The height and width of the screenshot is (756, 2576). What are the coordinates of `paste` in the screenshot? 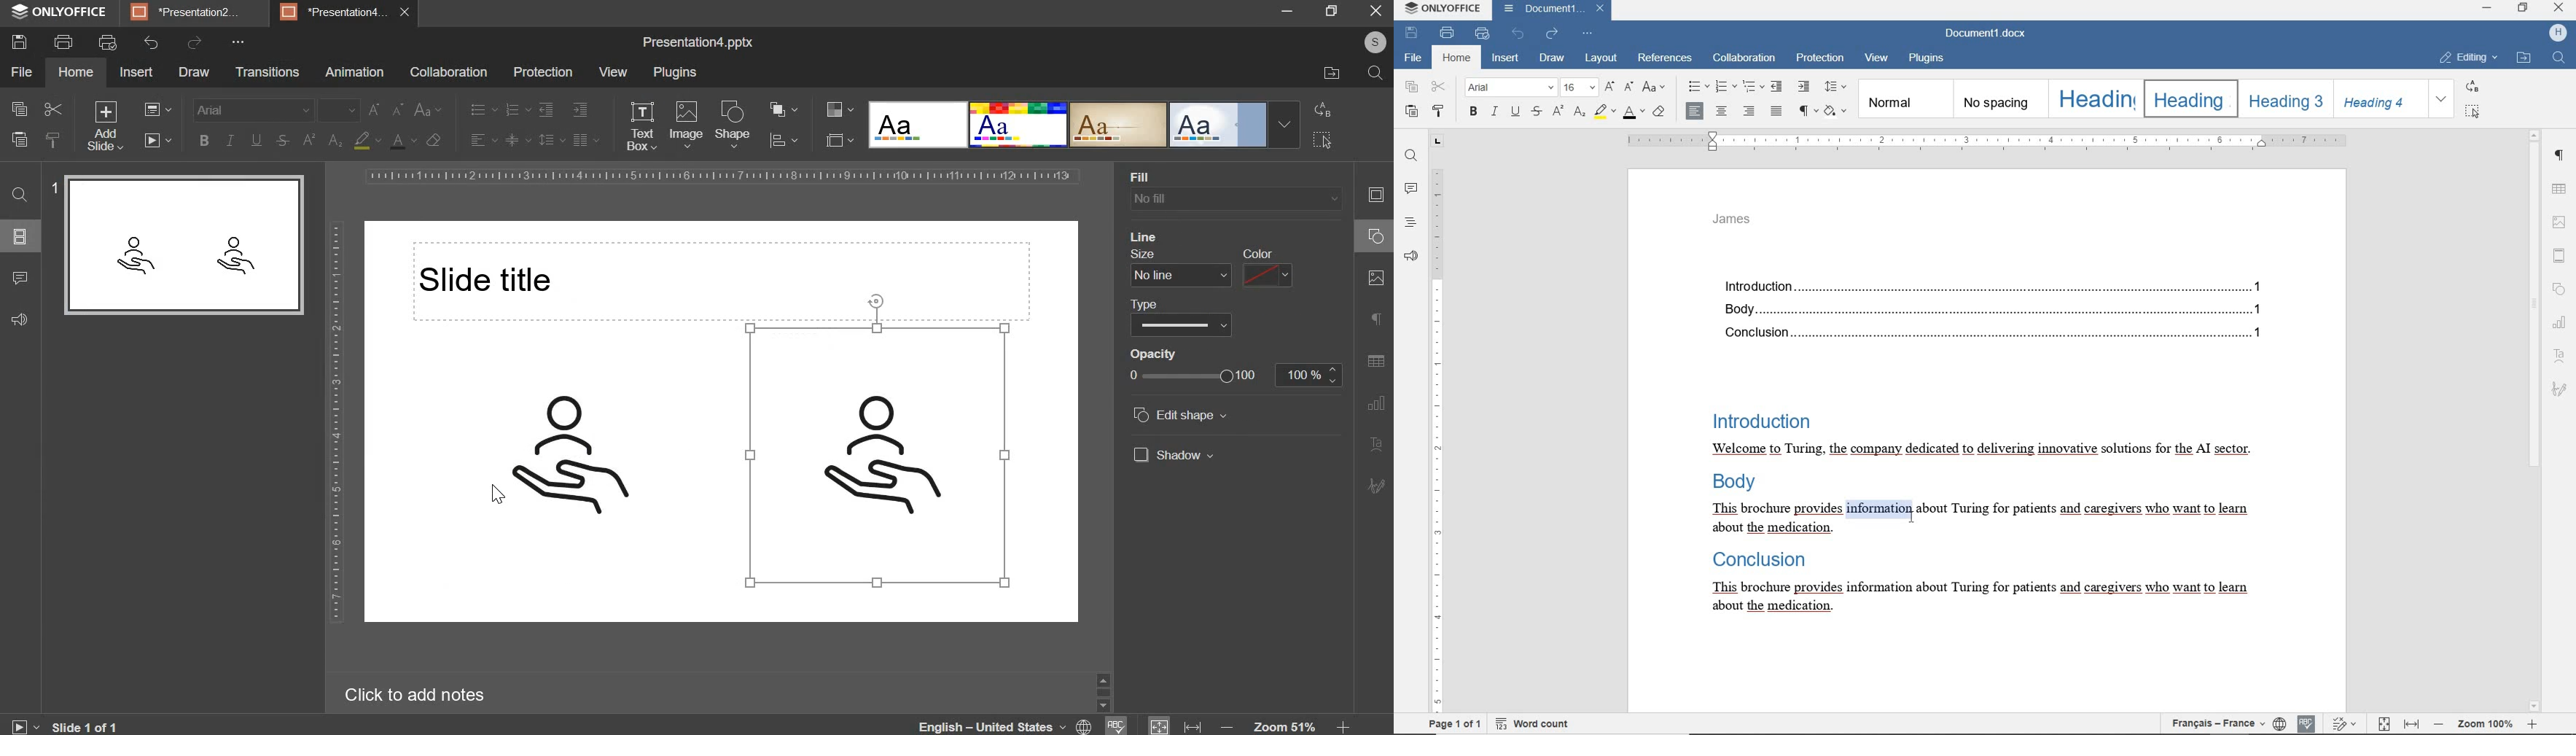 It's located at (18, 138).